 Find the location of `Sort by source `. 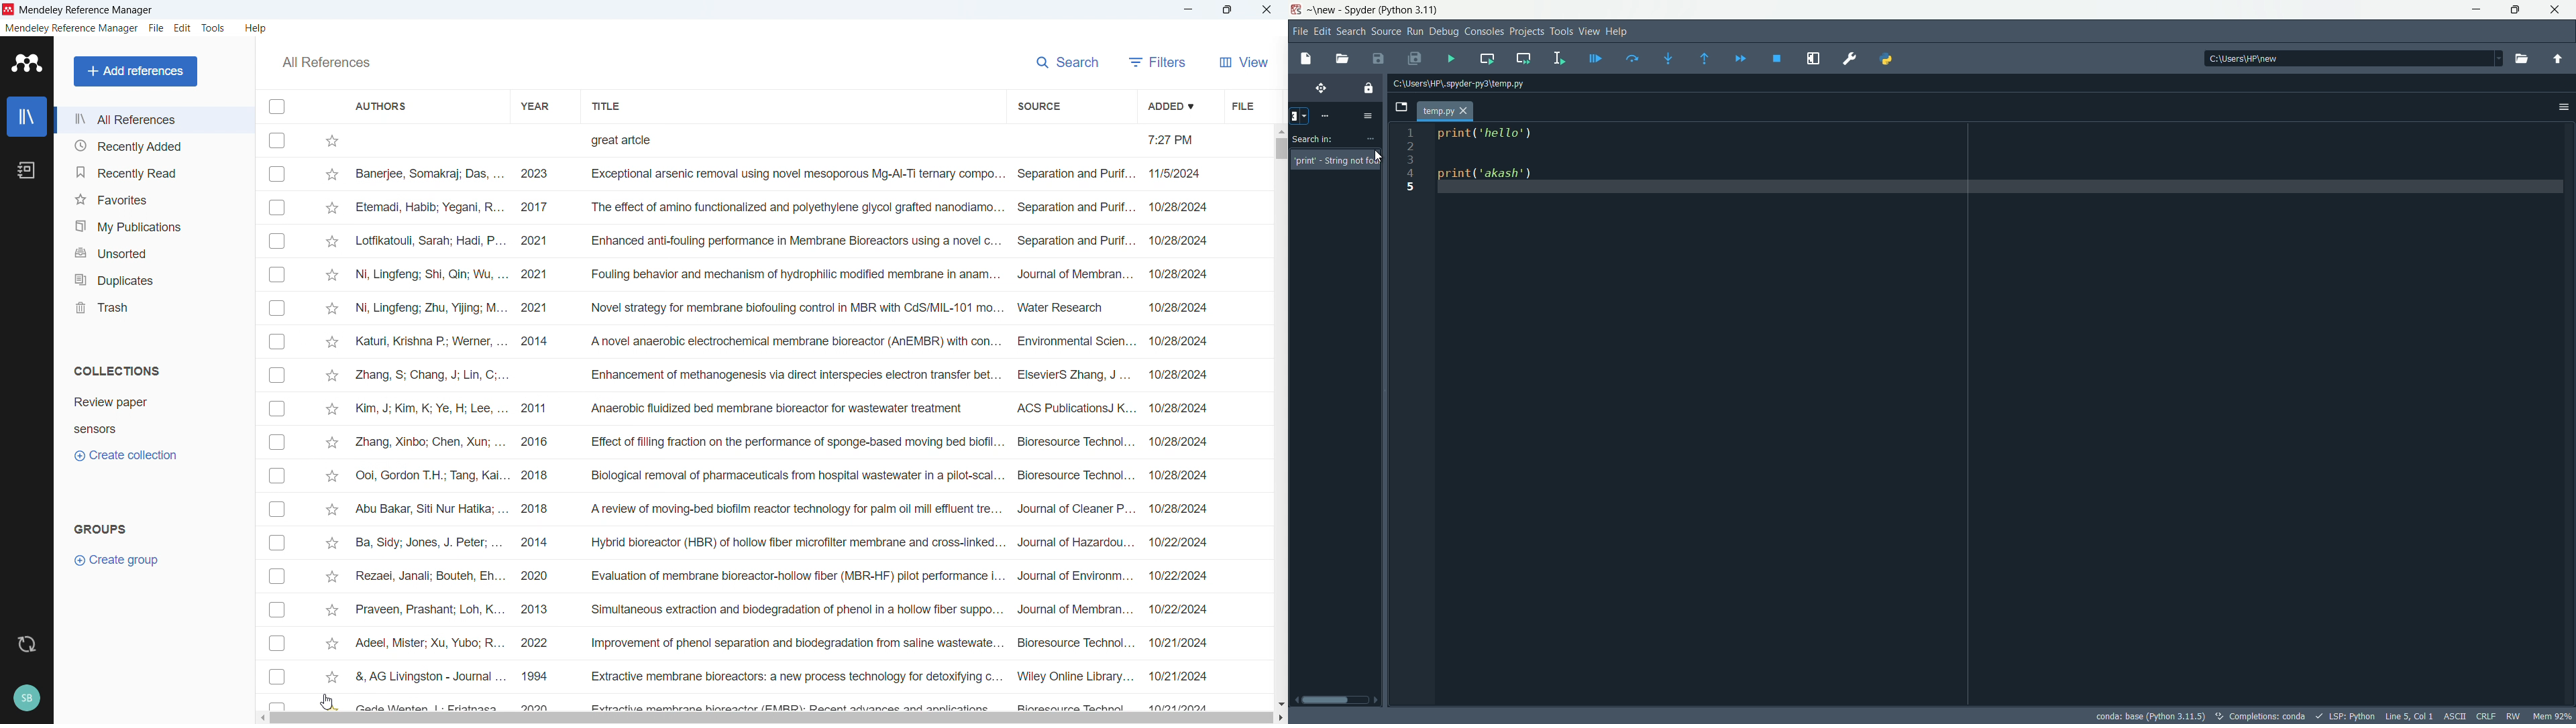

Sort by source  is located at coordinates (1038, 107).